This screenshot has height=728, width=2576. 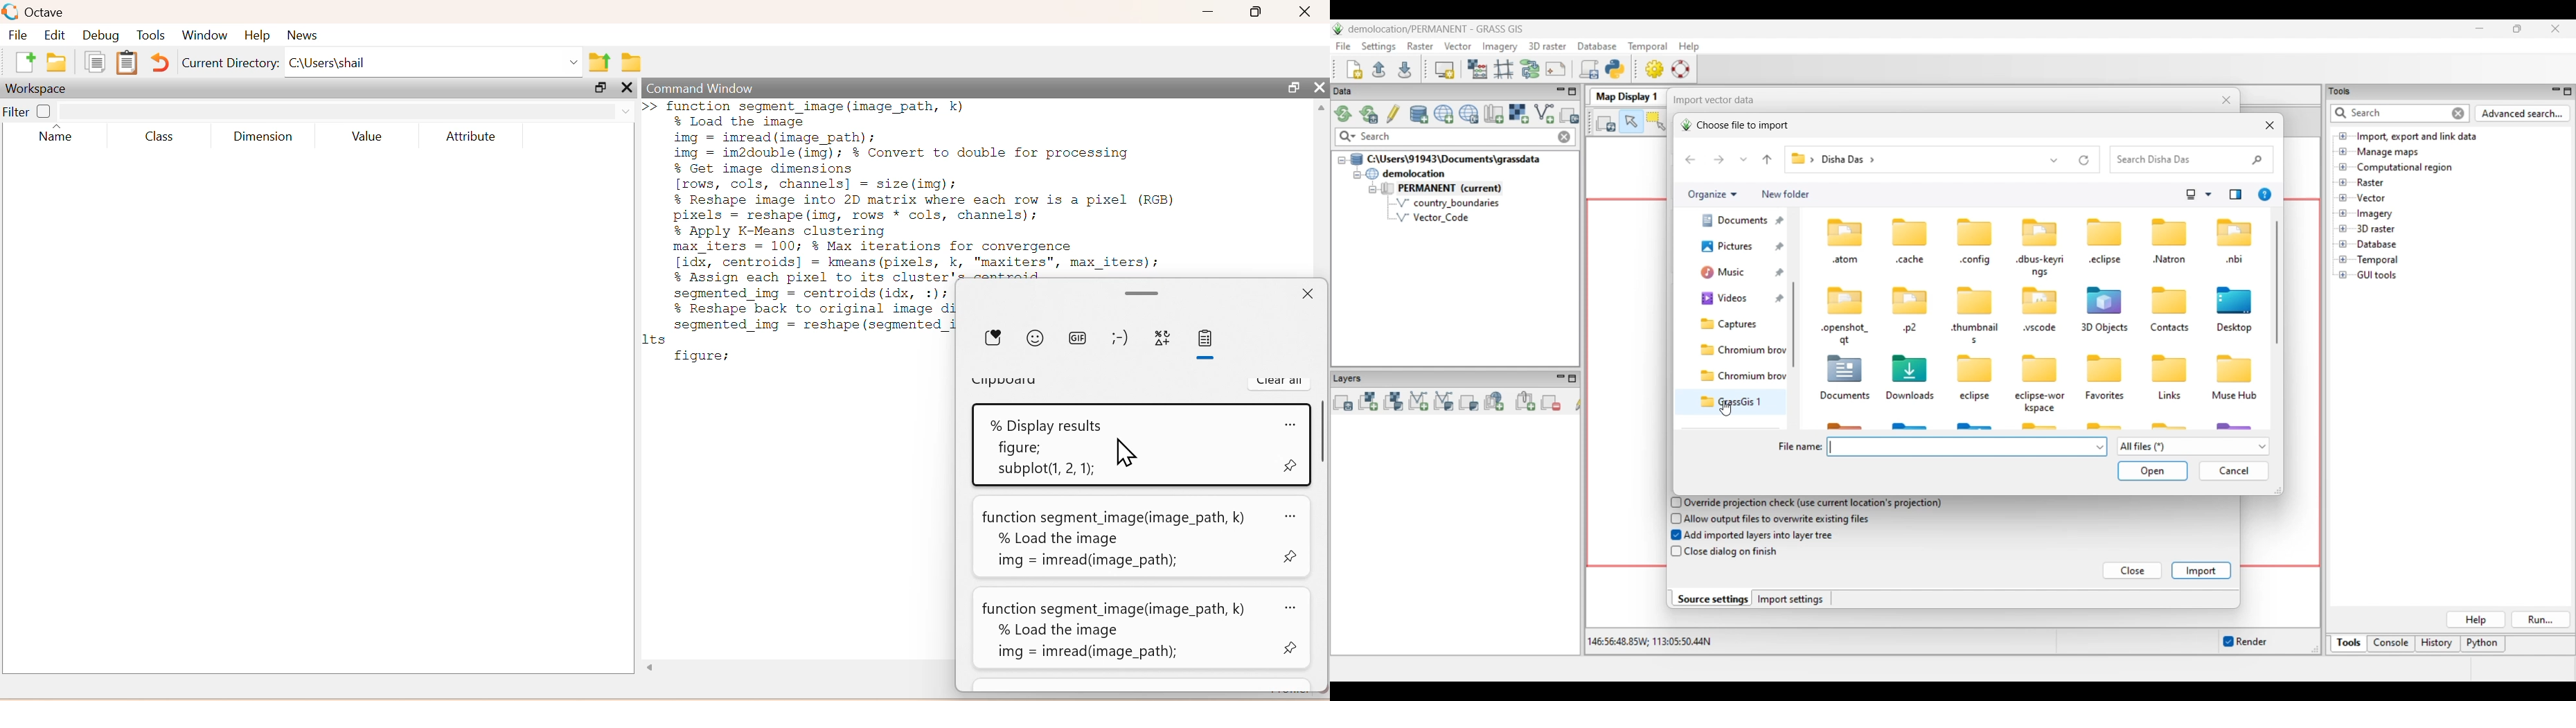 What do you see at coordinates (1078, 338) in the screenshot?
I see `gif` at bounding box center [1078, 338].